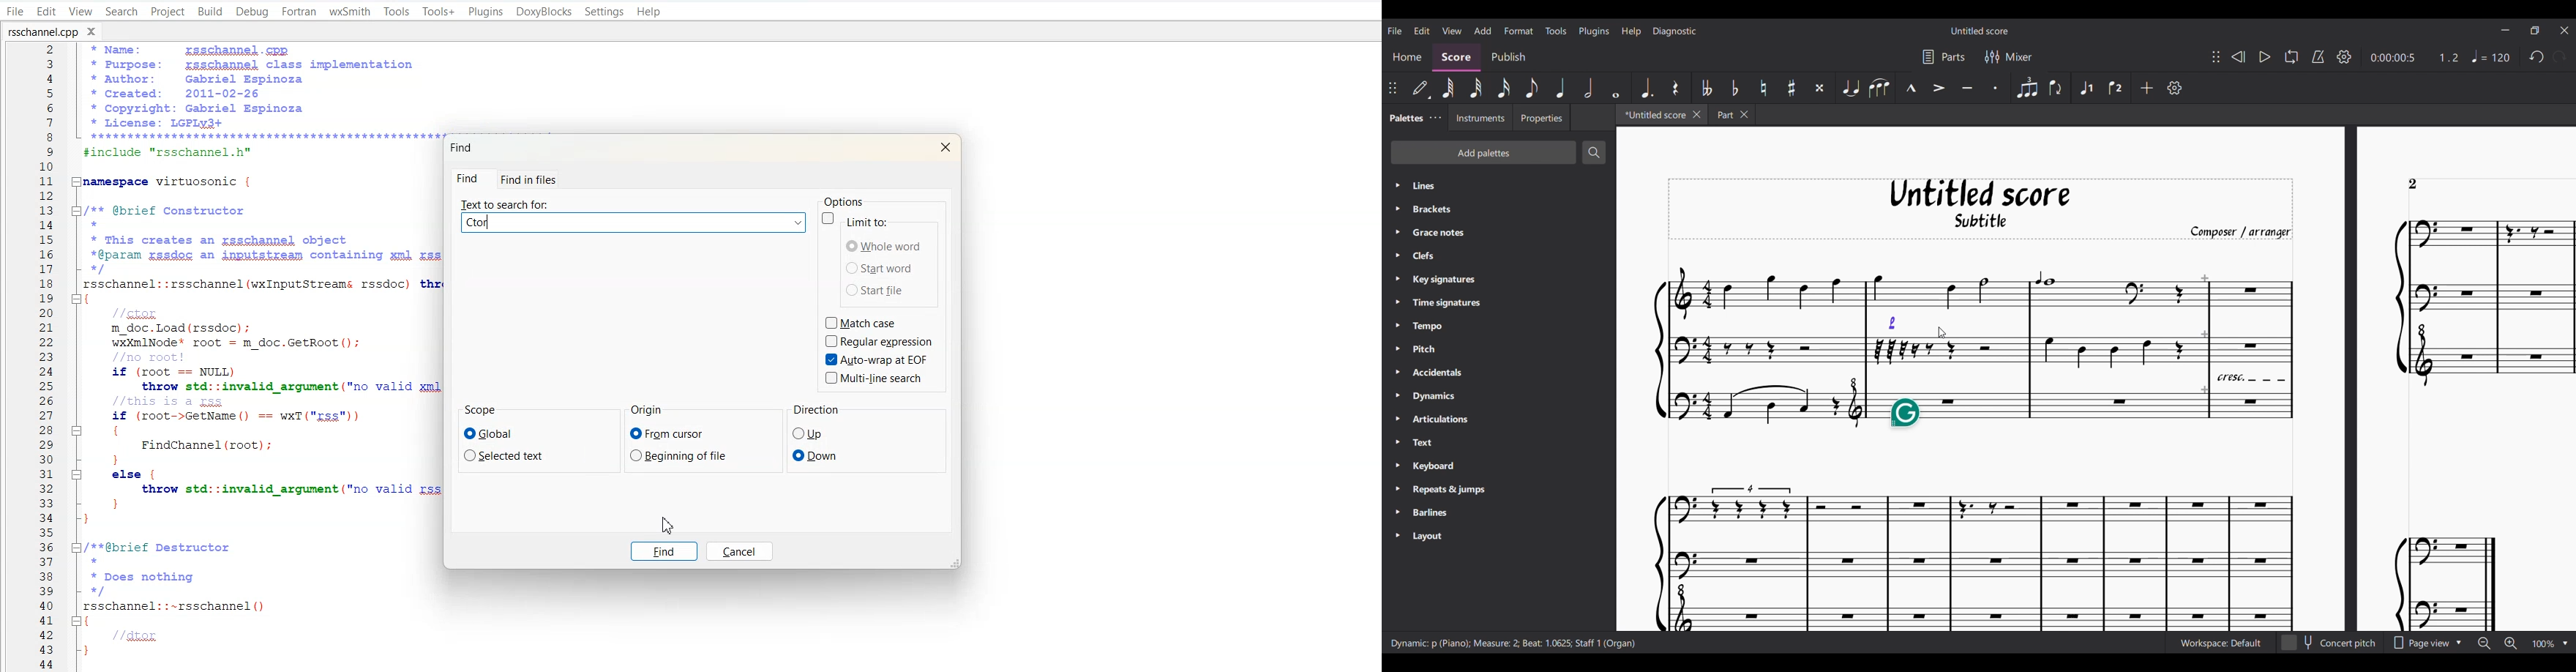  What do you see at coordinates (1653, 114) in the screenshot?
I see `Current tab` at bounding box center [1653, 114].